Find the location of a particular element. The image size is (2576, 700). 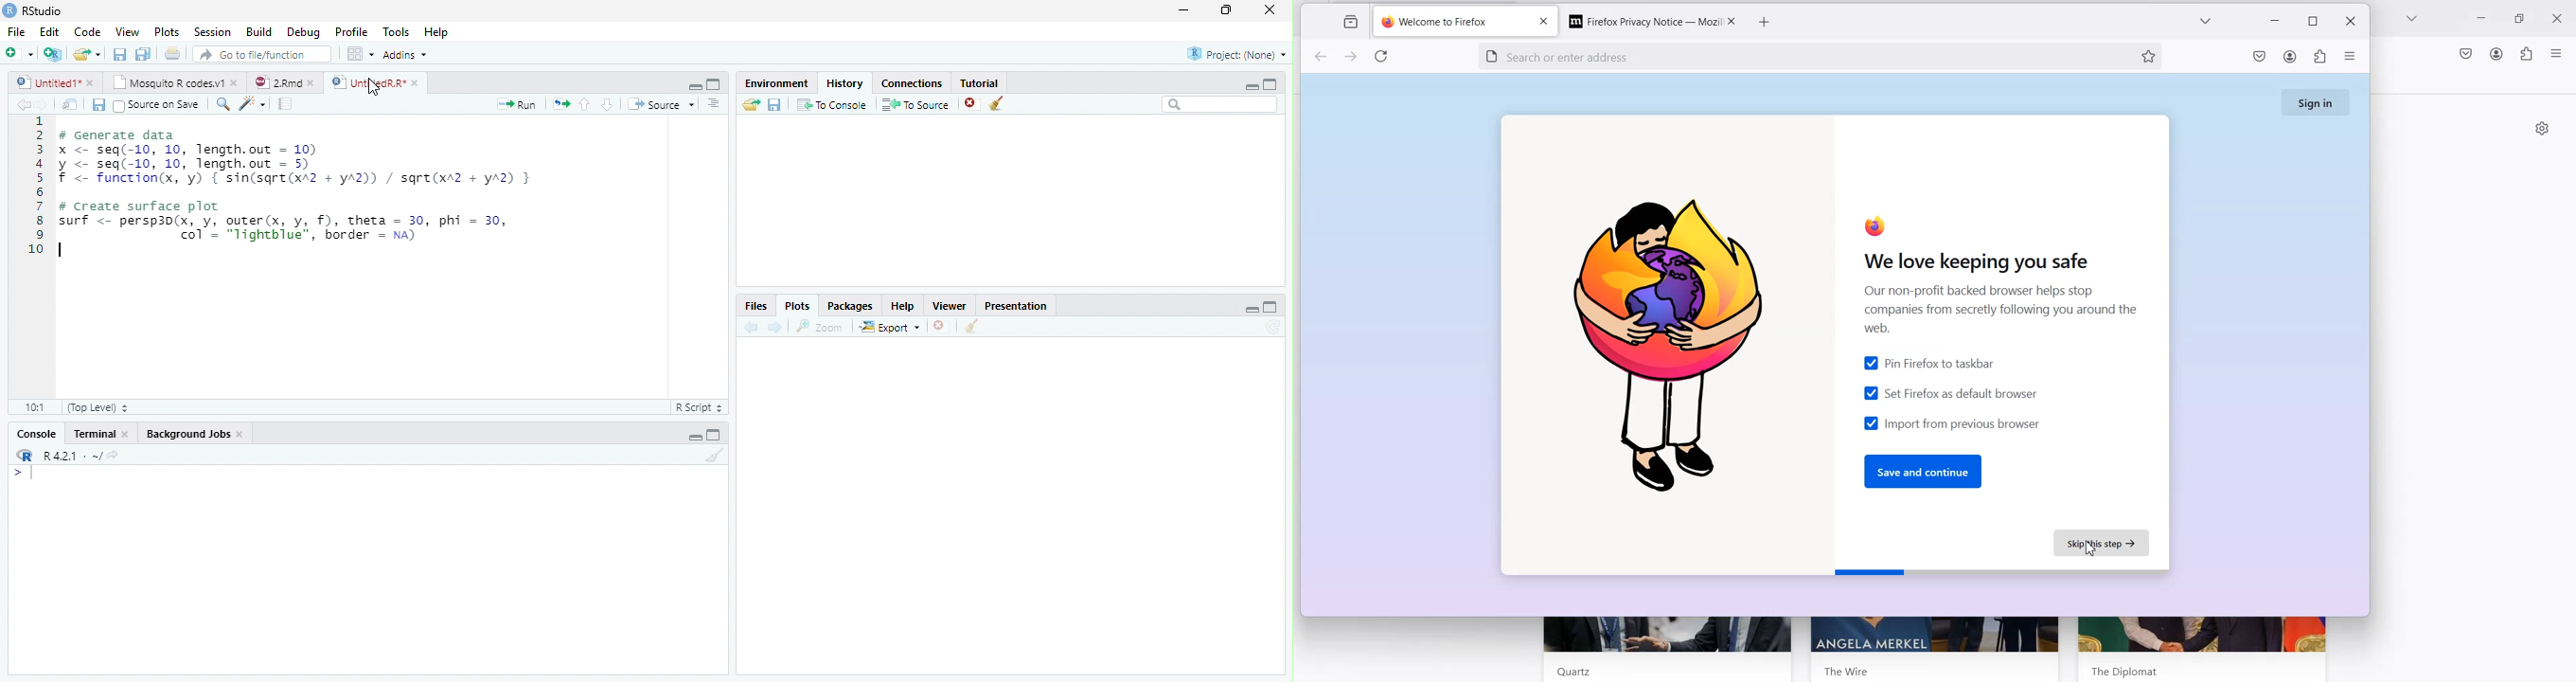

To Console is located at coordinates (832, 104).